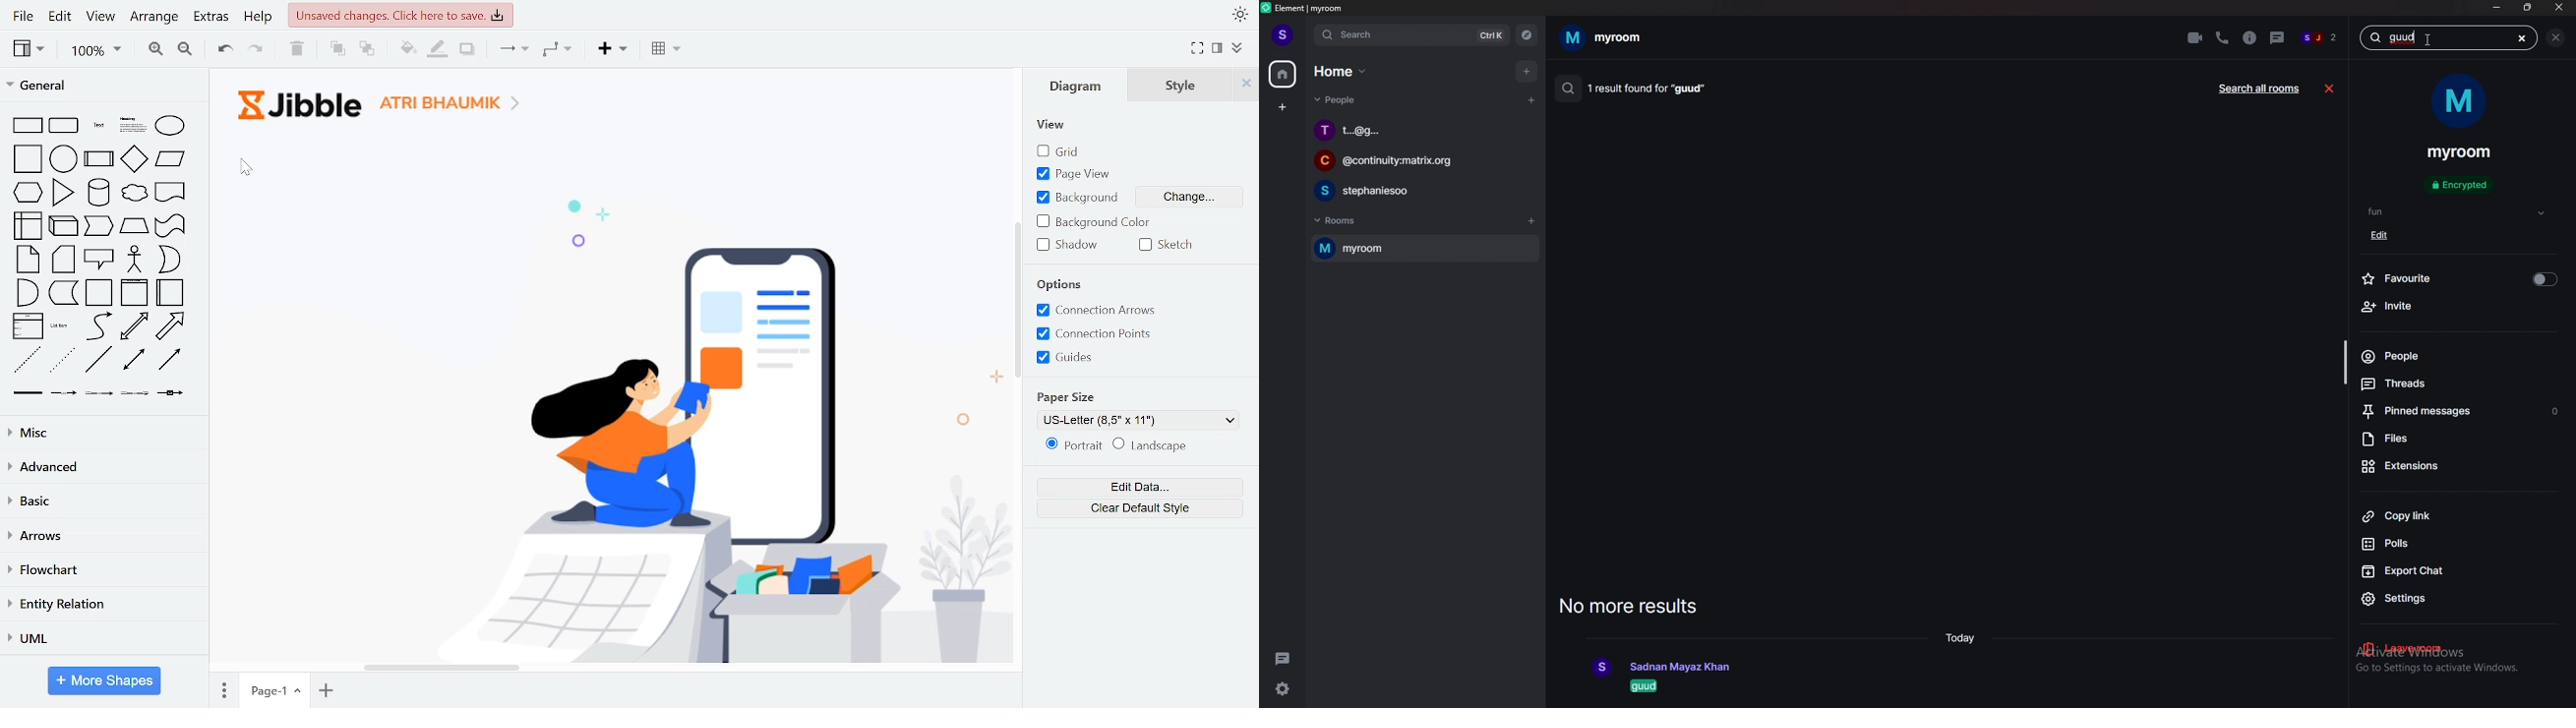  What do you see at coordinates (154, 50) in the screenshot?
I see `zoom in` at bounding box center [154, 50].